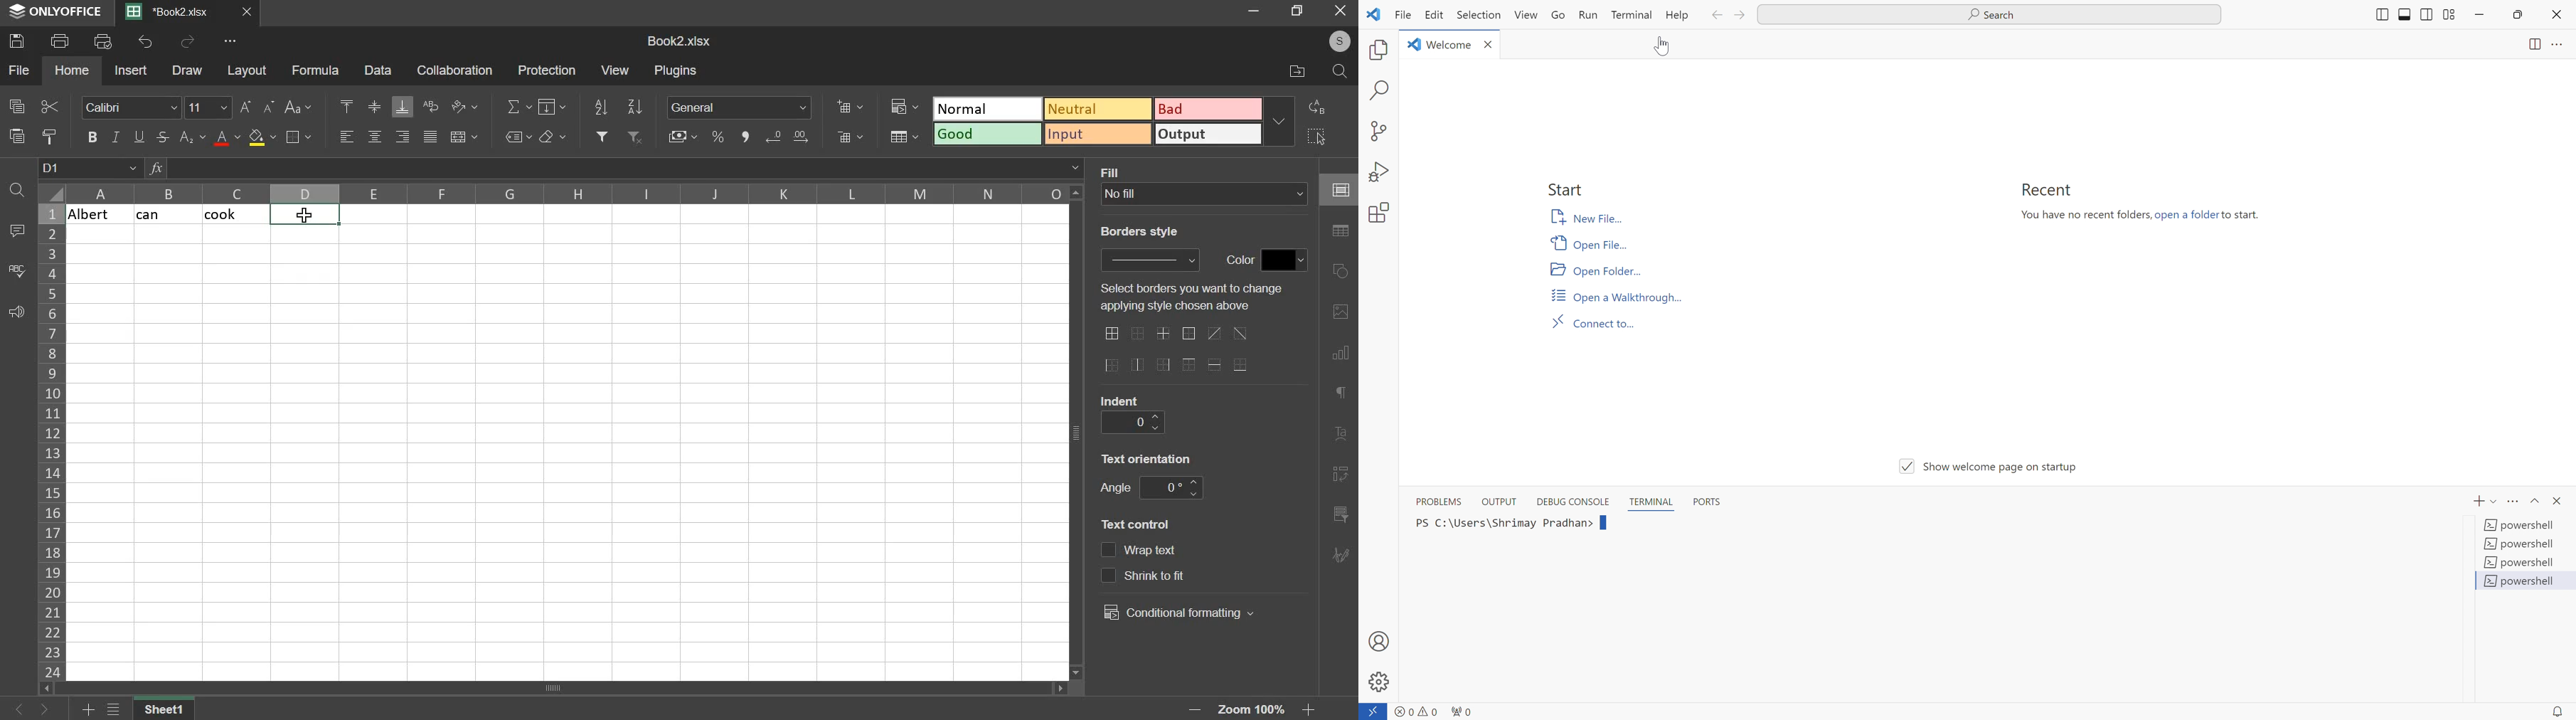  What do you see at coordinates (298, 136) in the screenshot?
I see `border` at bounding box center [298, 136].